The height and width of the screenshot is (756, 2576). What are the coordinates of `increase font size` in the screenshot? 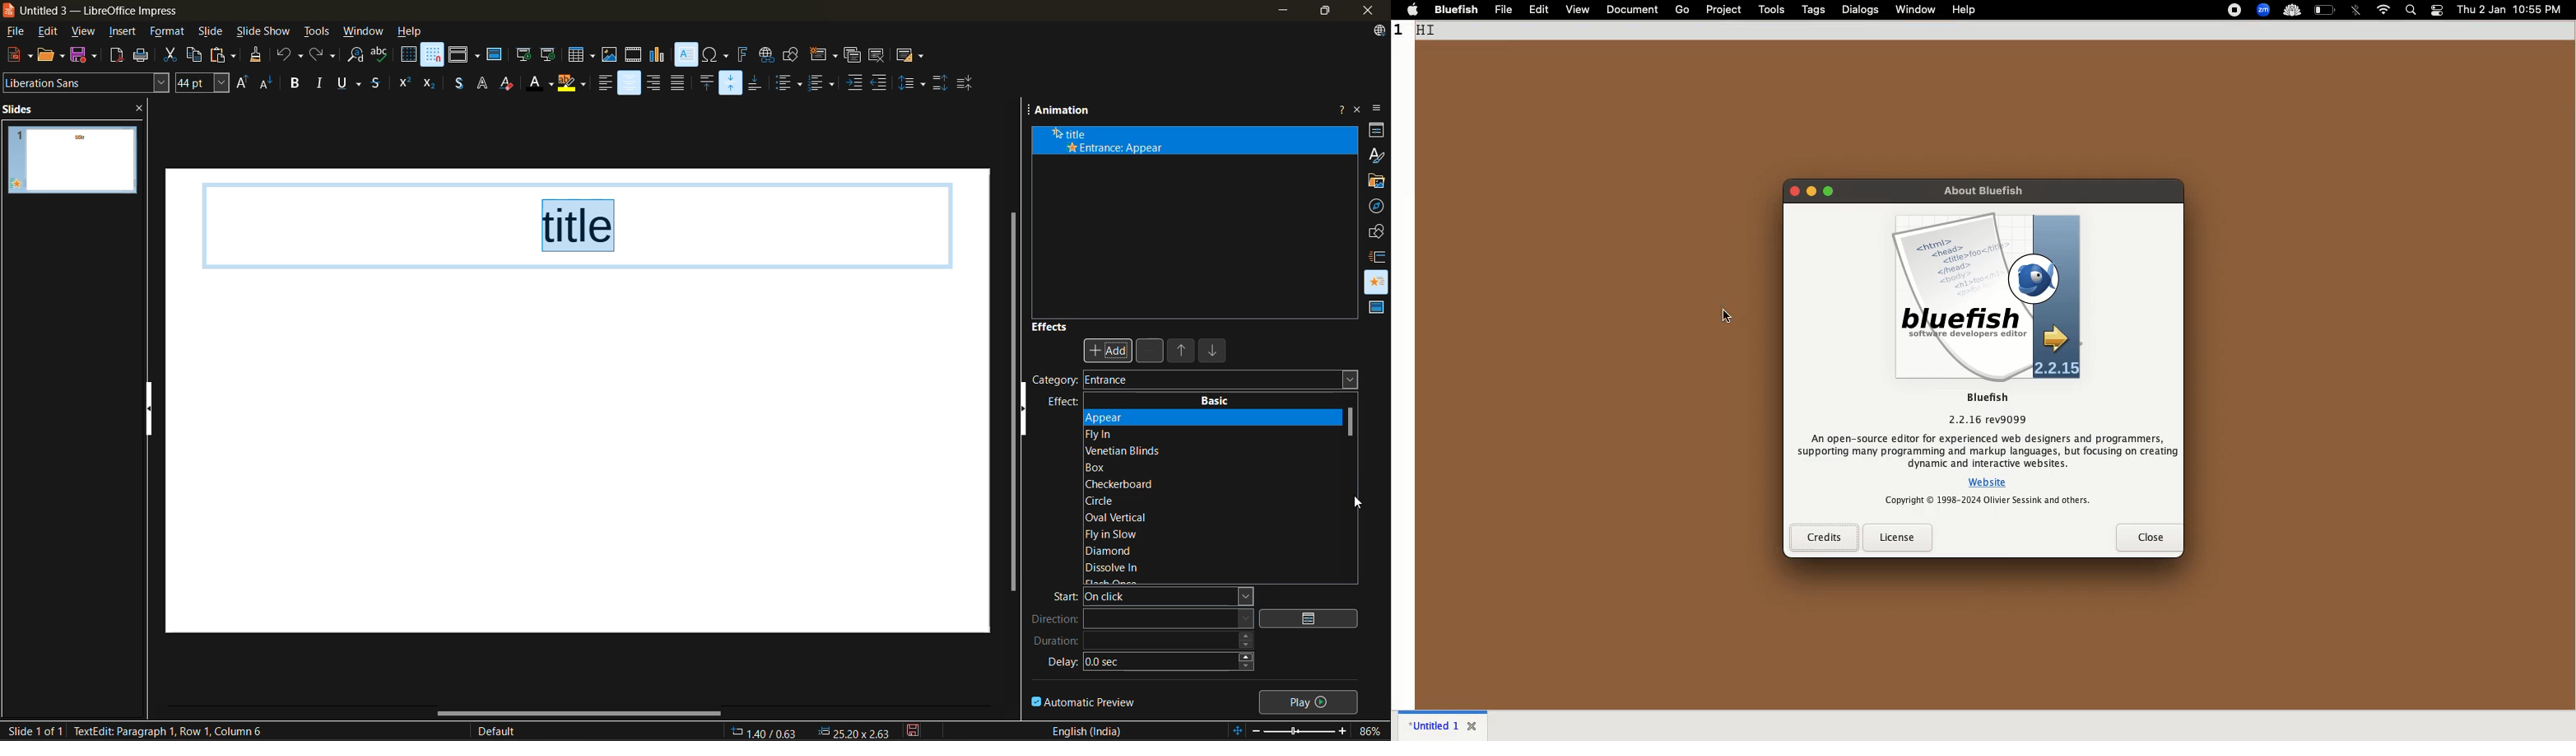 It's located at (242, 83).